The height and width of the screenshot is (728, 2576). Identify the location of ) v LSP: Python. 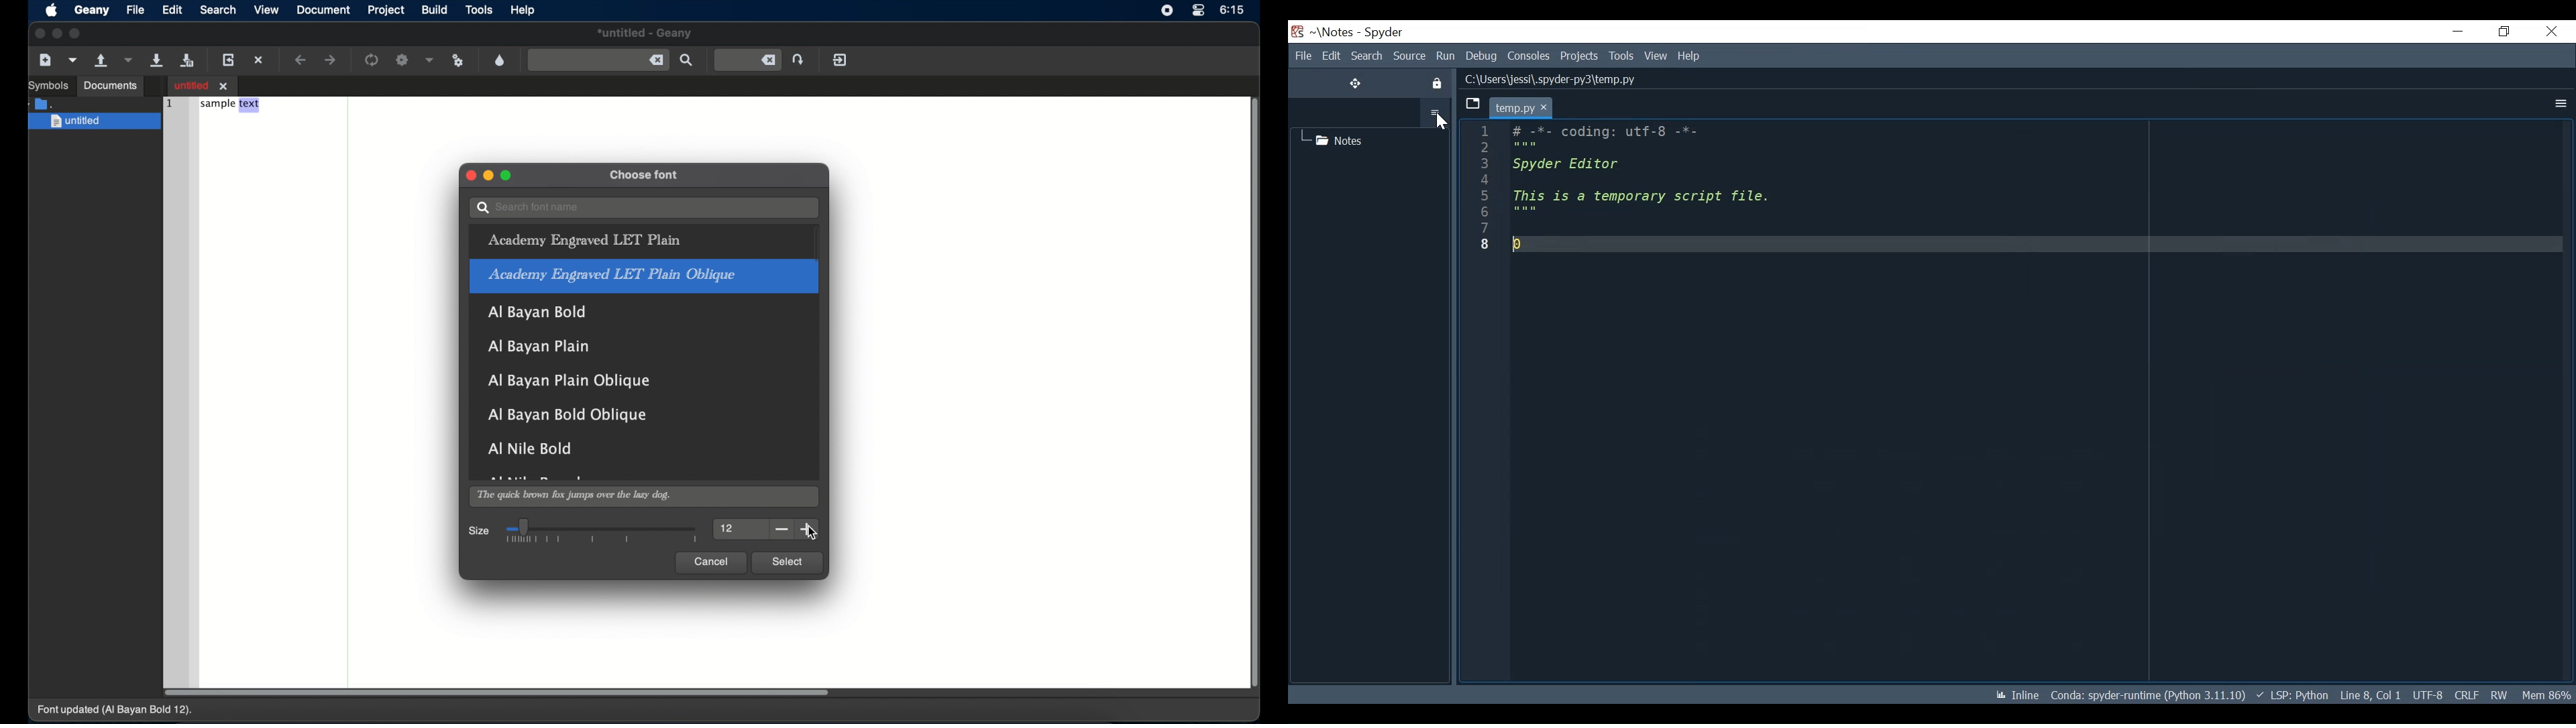
(2293, 695).